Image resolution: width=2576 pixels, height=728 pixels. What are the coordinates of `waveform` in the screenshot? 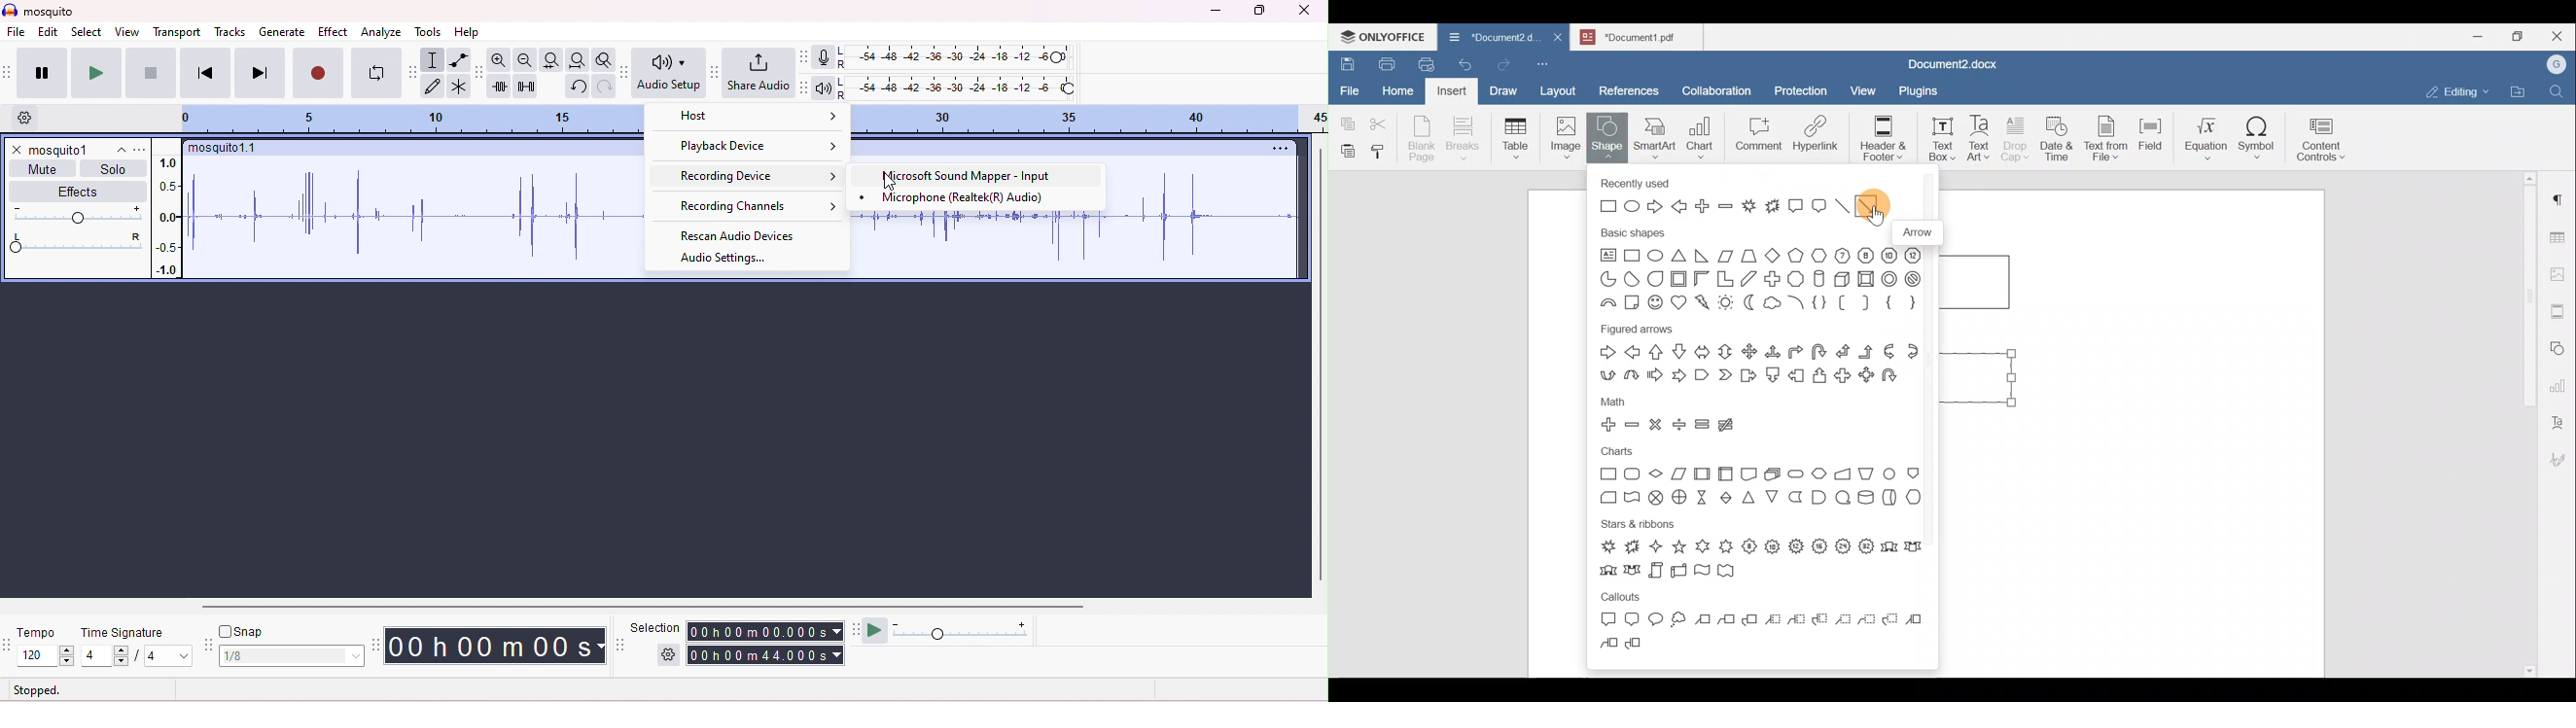 It's located at (414, 216).